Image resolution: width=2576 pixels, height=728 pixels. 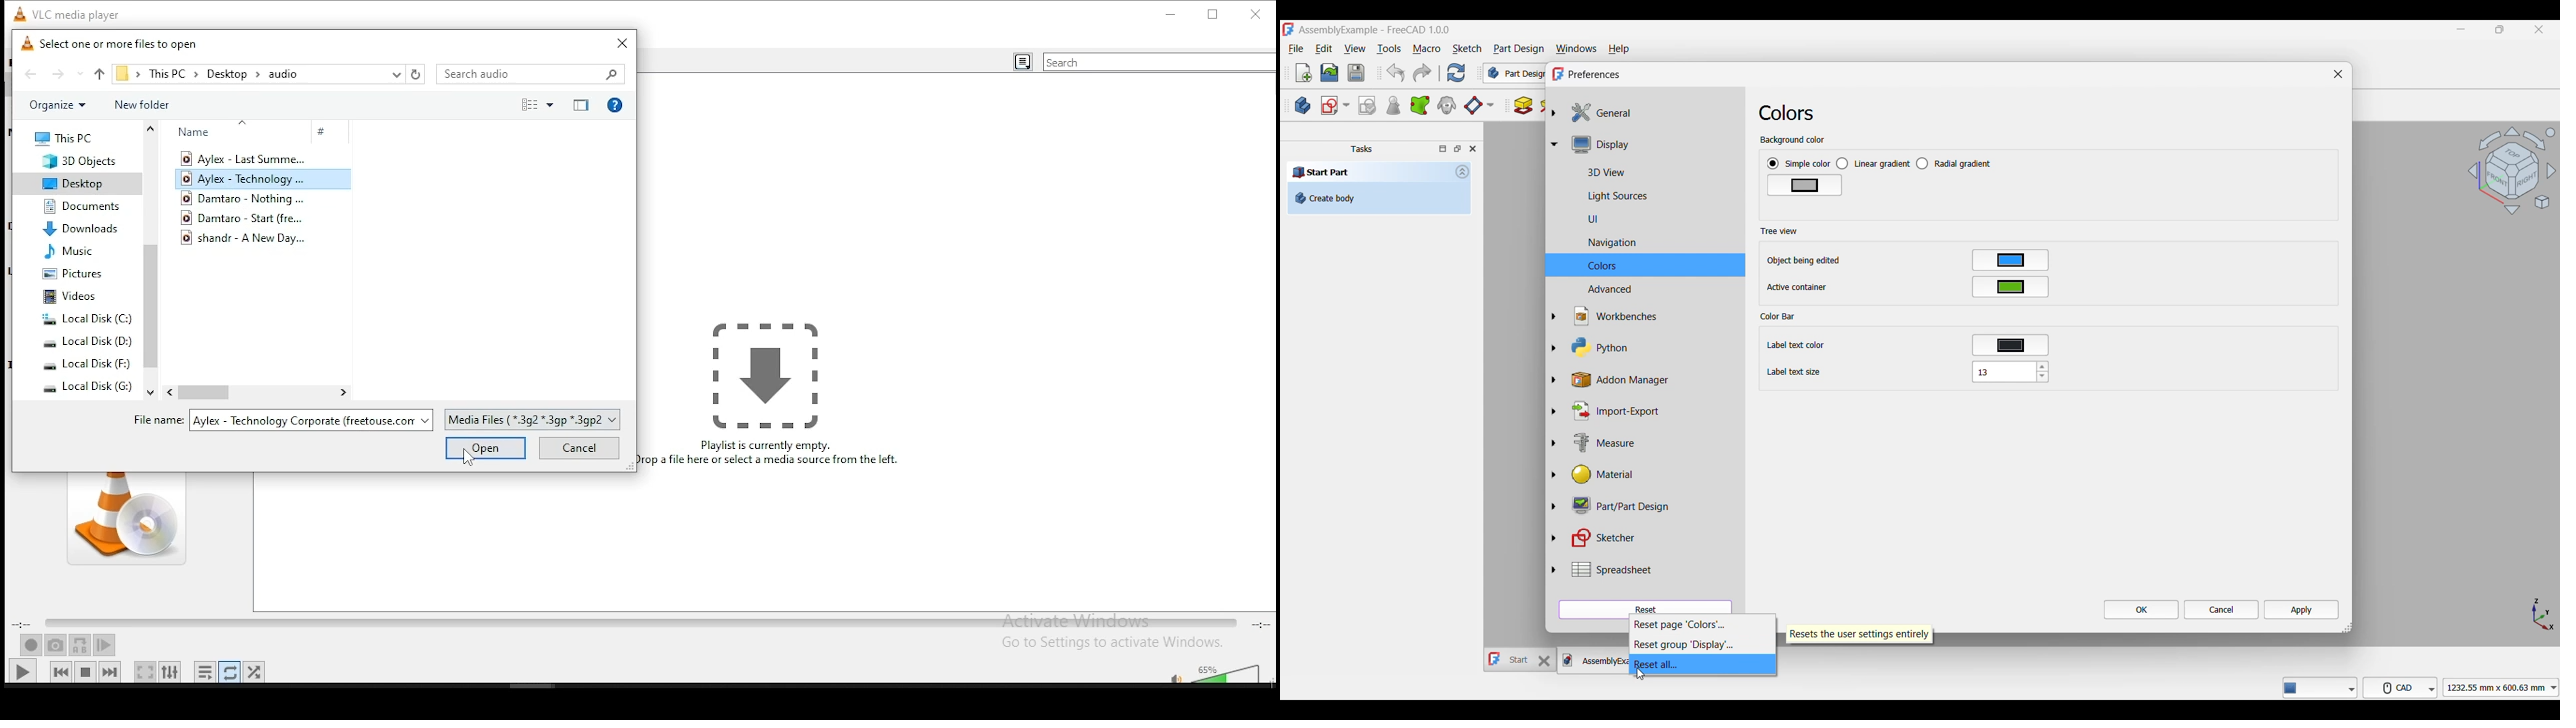 I want to click on scroll bar, so click(x=150, y=258).